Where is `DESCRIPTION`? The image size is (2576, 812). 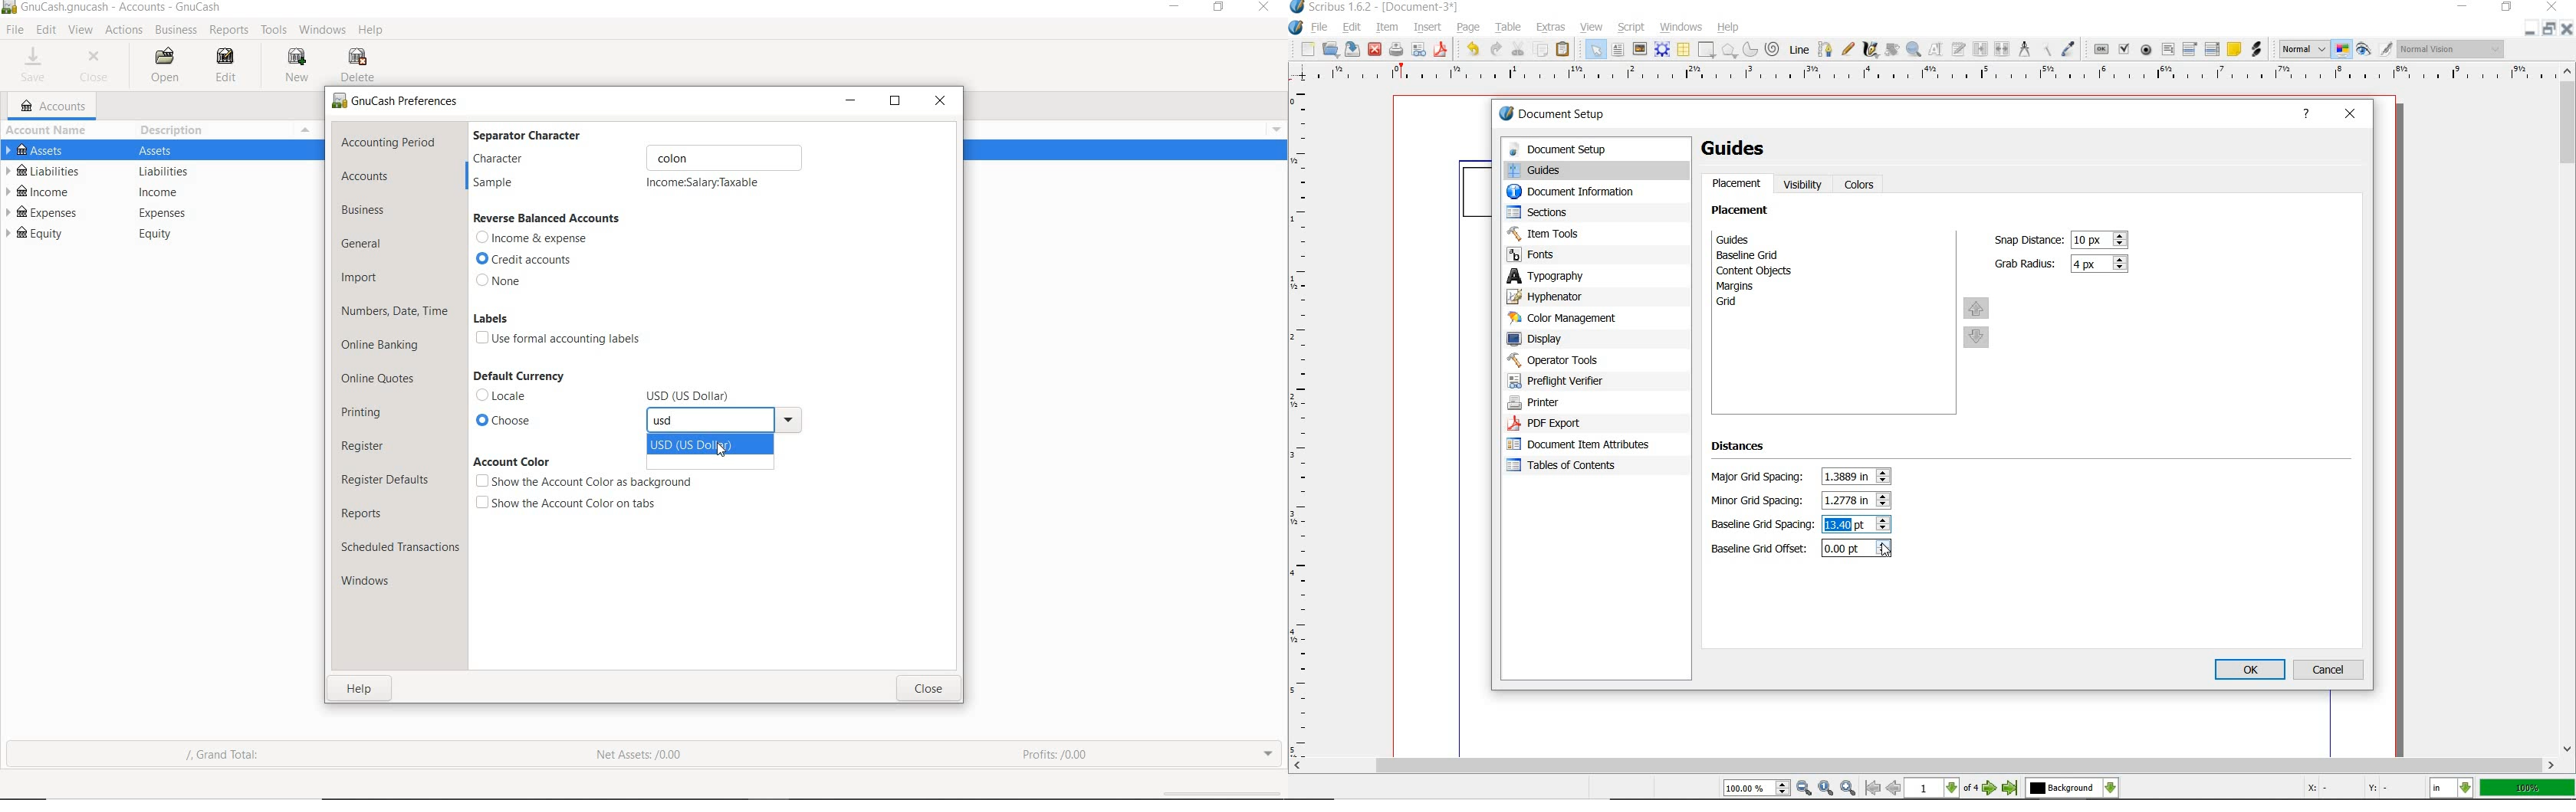
DESCRIPTION is located at coordinates (180, 132).